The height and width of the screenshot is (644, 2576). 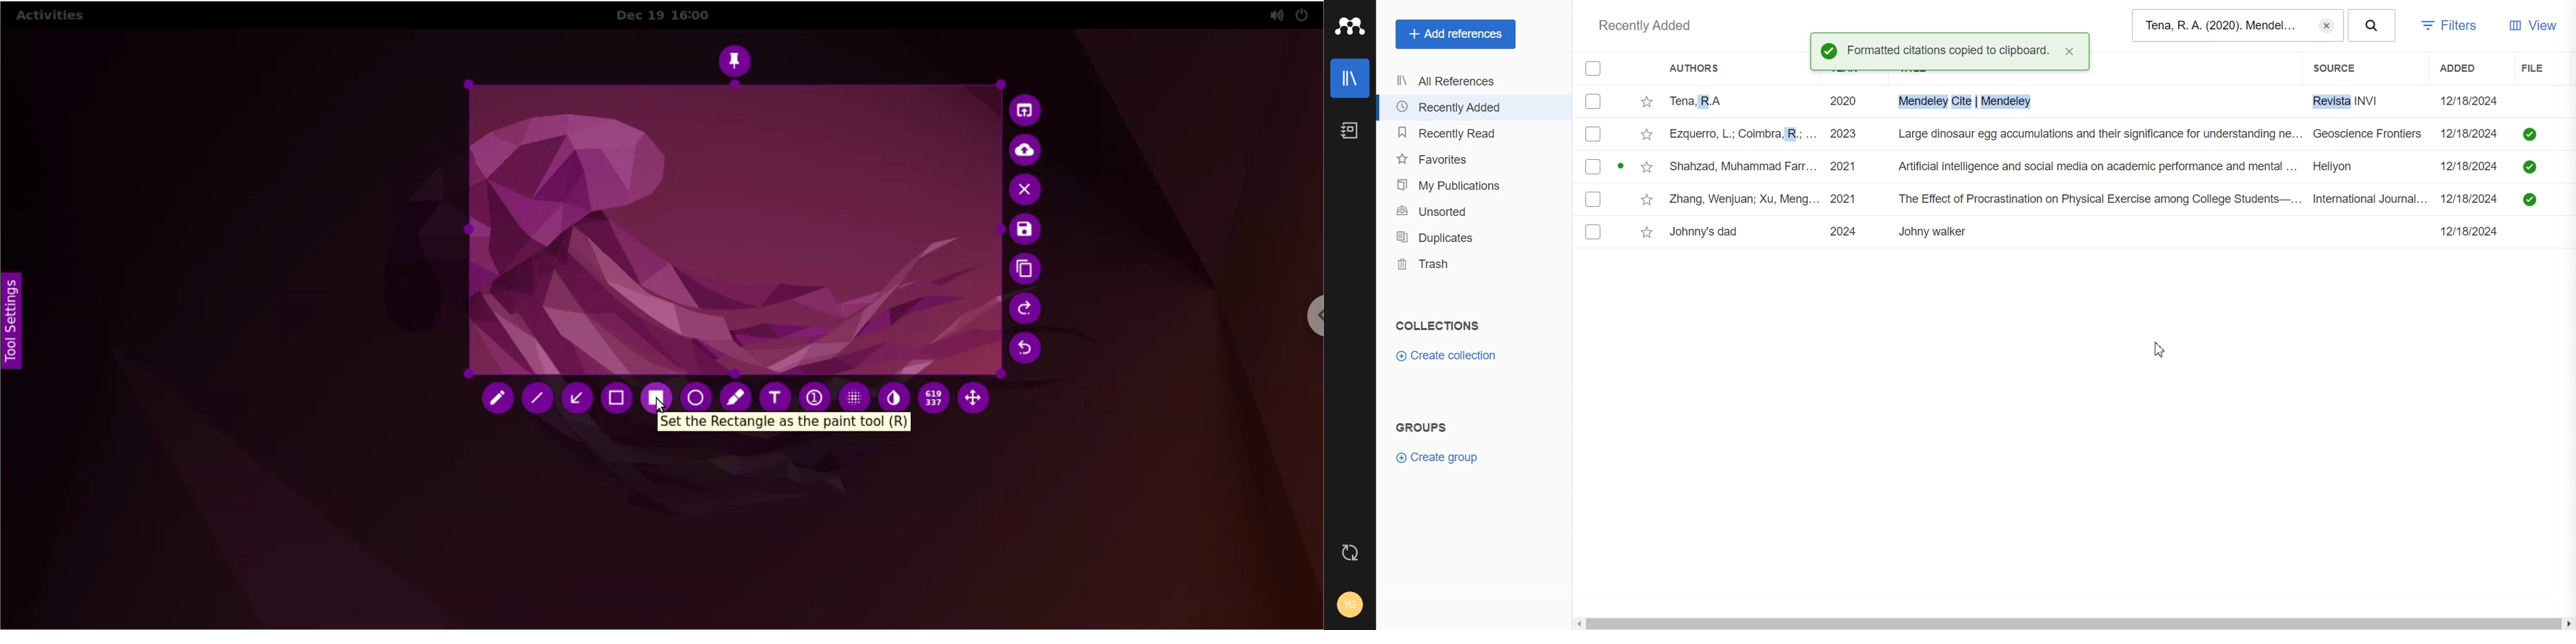 What do you see at coordinates (2471, 68) in the screenshot?
I see `Added` at bounding box center [2471, 68].